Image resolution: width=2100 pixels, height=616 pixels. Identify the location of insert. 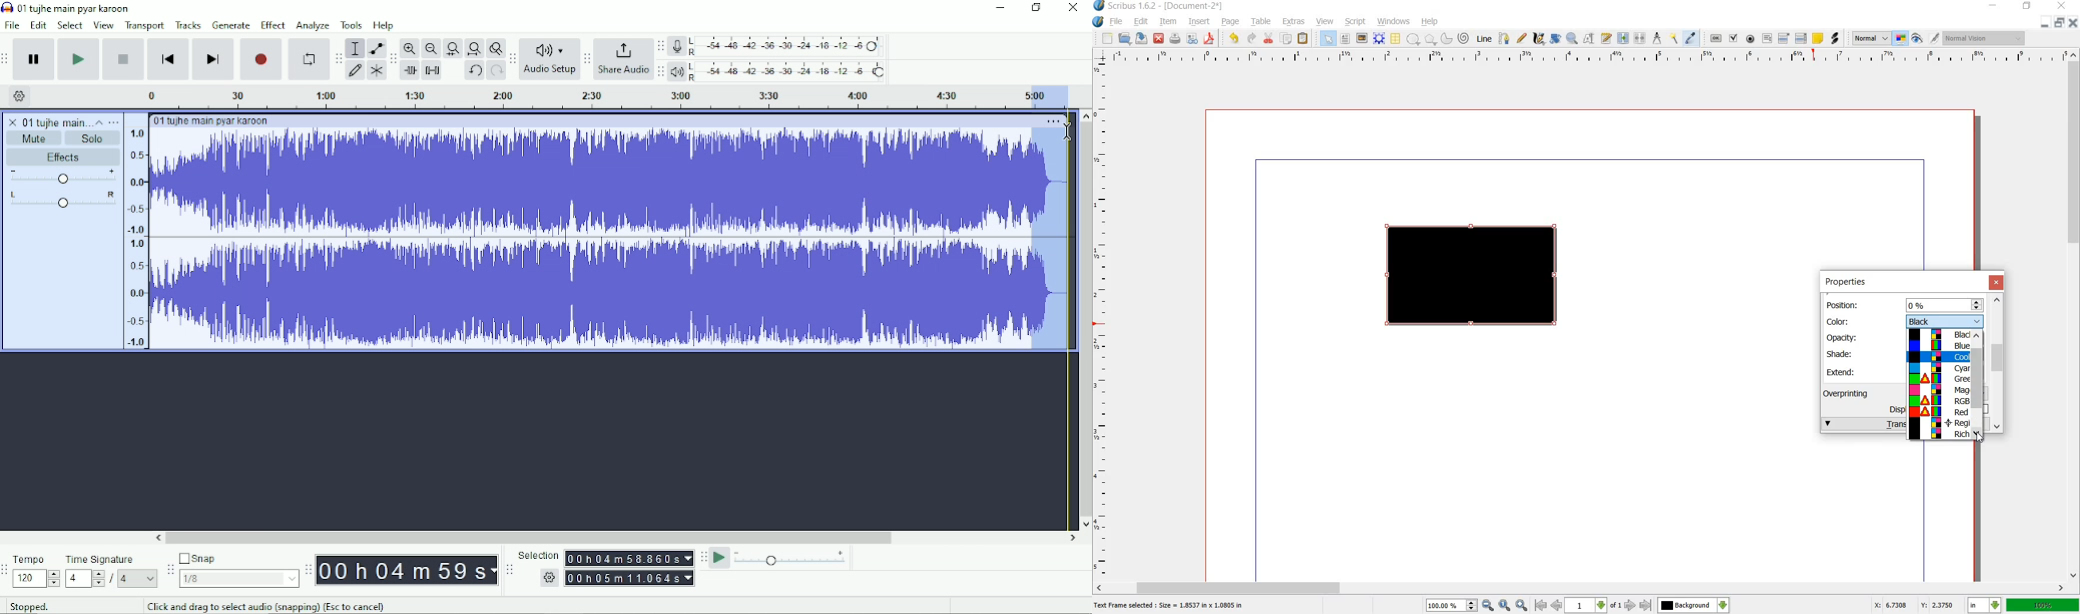
(1200, 23).